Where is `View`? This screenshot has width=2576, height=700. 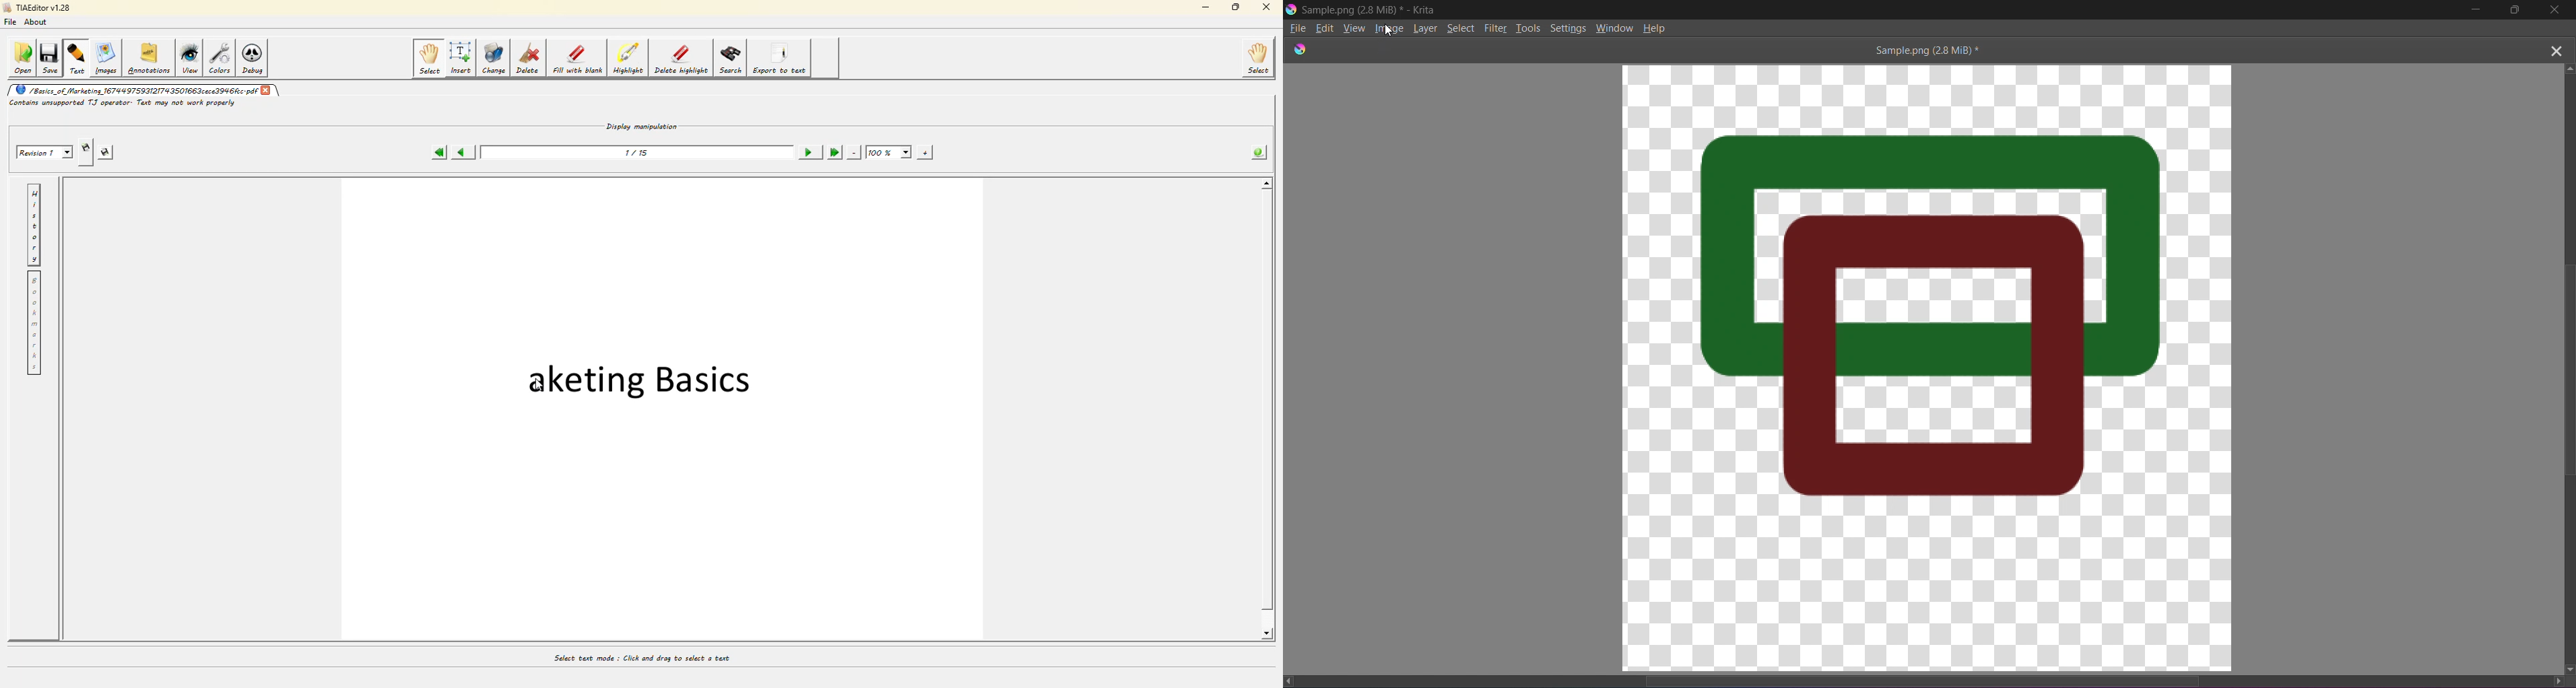
View is located at coordinates (1354, 29).